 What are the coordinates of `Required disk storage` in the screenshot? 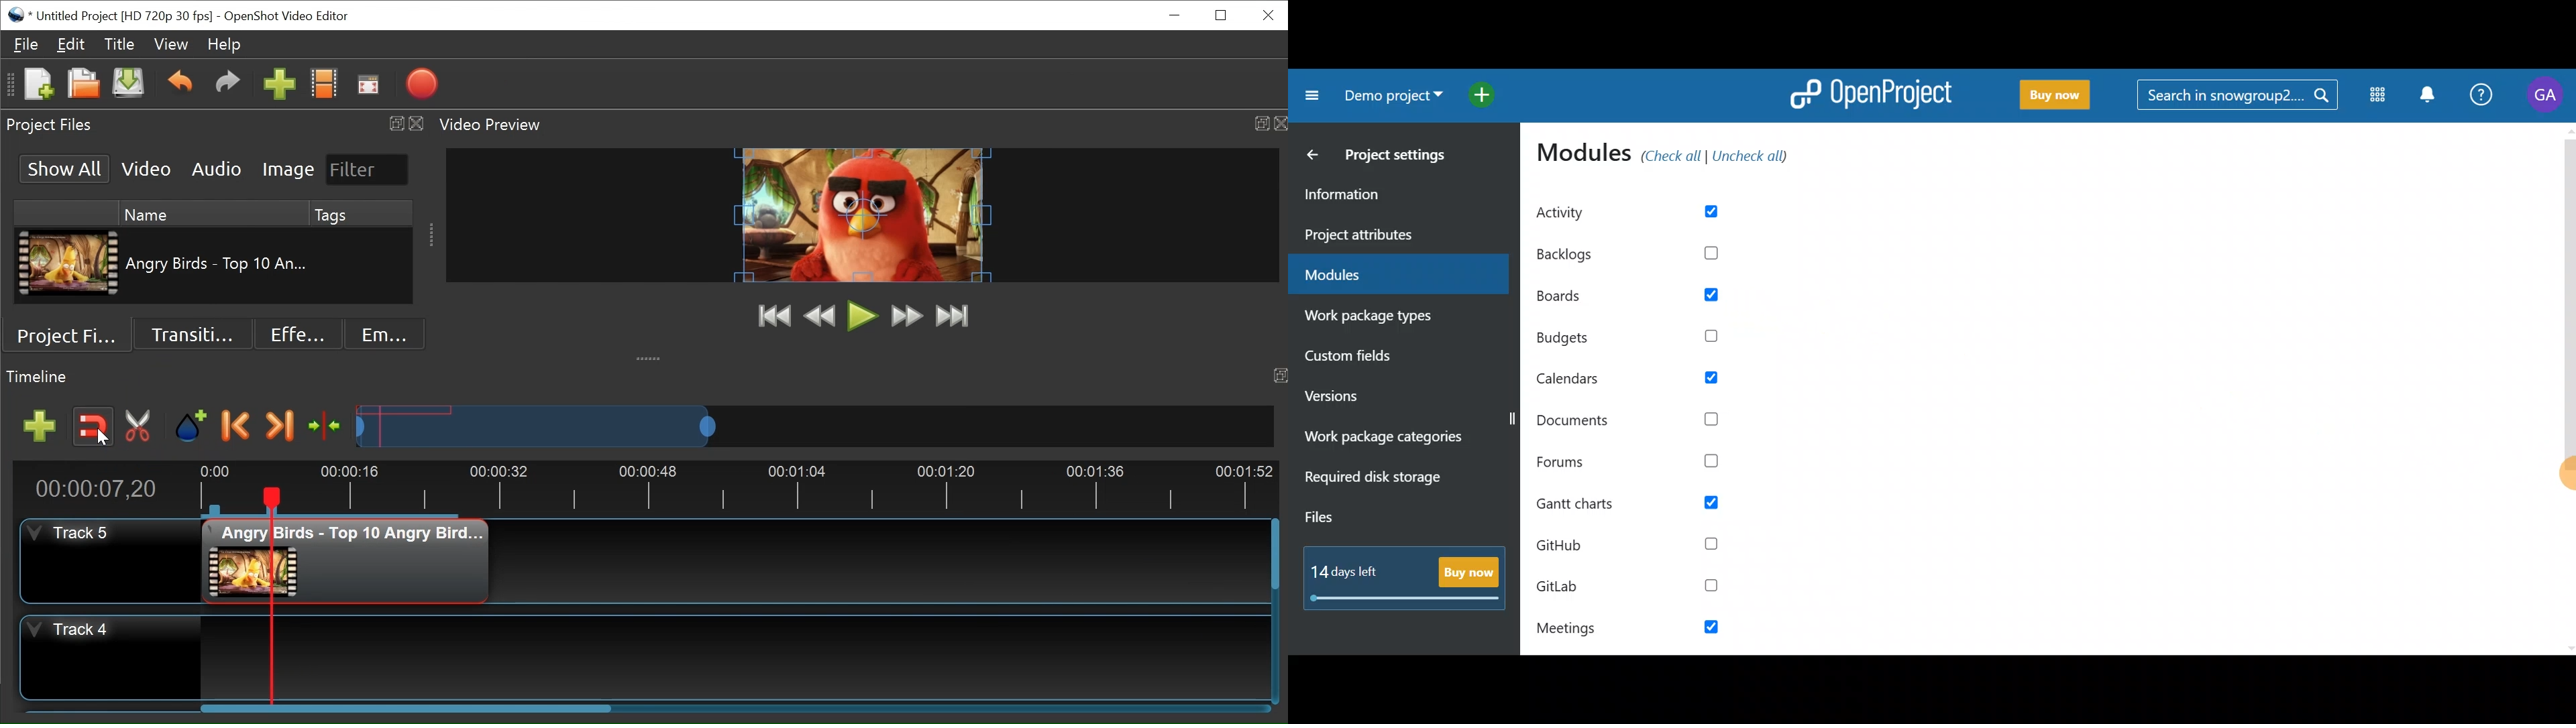 It's located at (1387, 485).